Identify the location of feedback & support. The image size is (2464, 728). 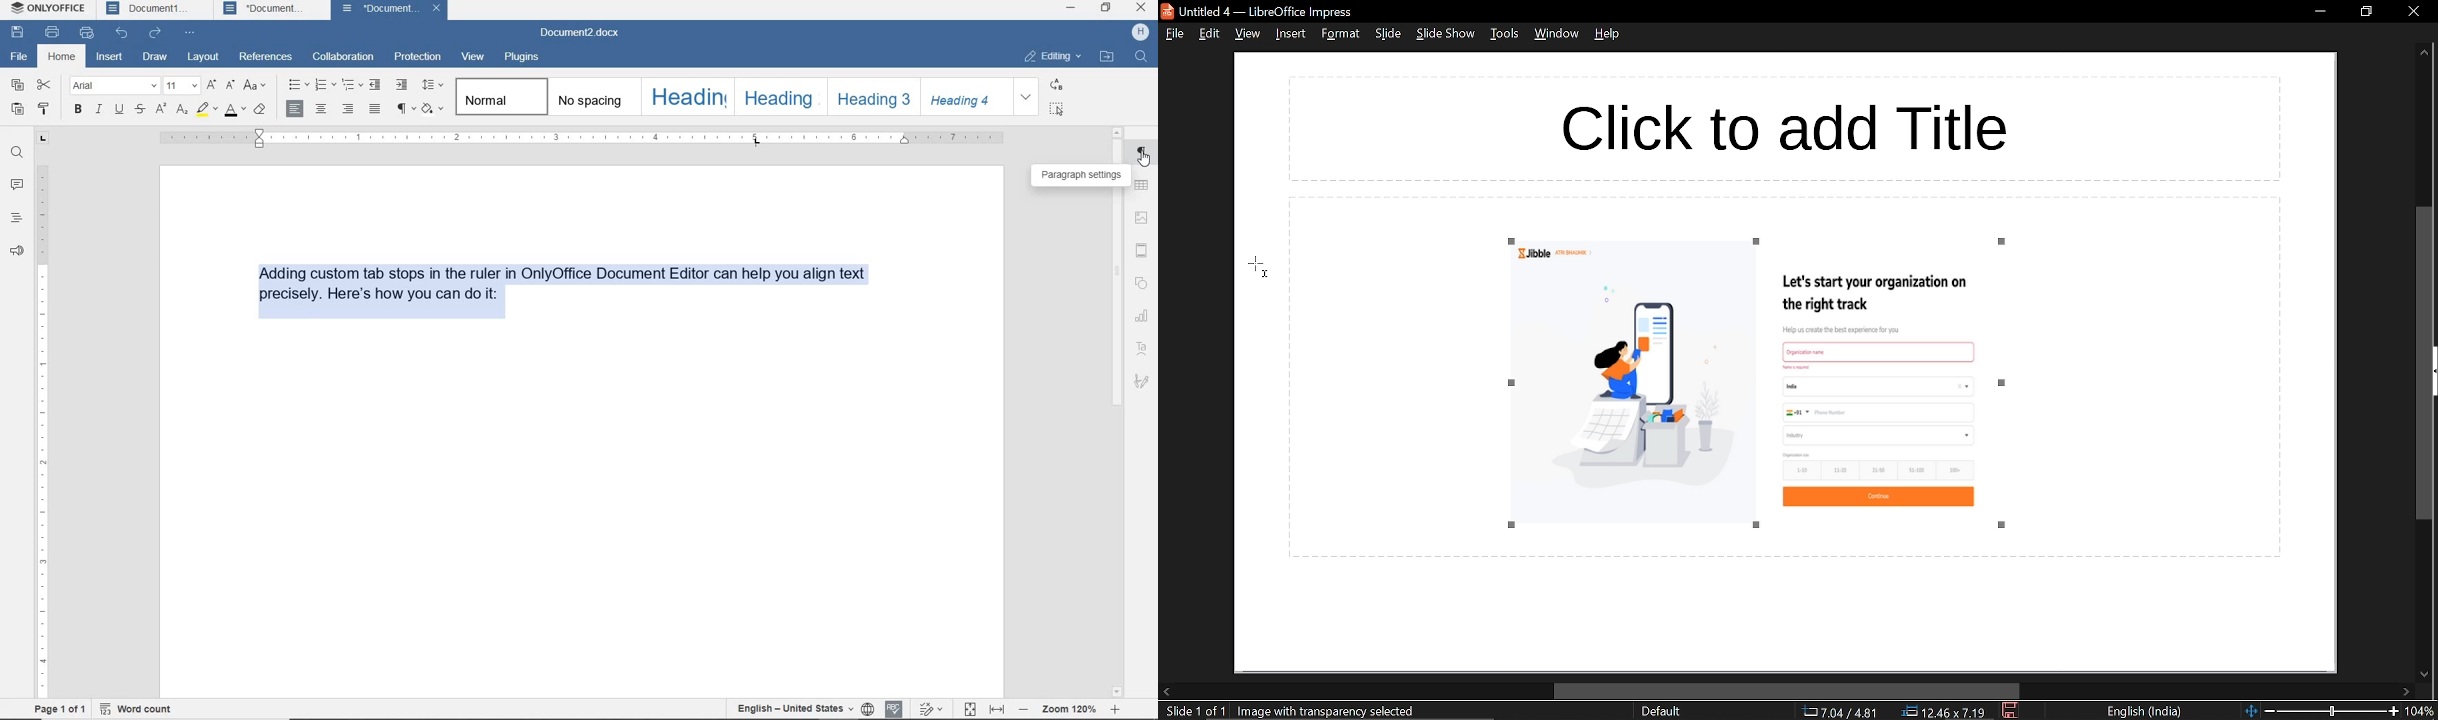
(17, 251).